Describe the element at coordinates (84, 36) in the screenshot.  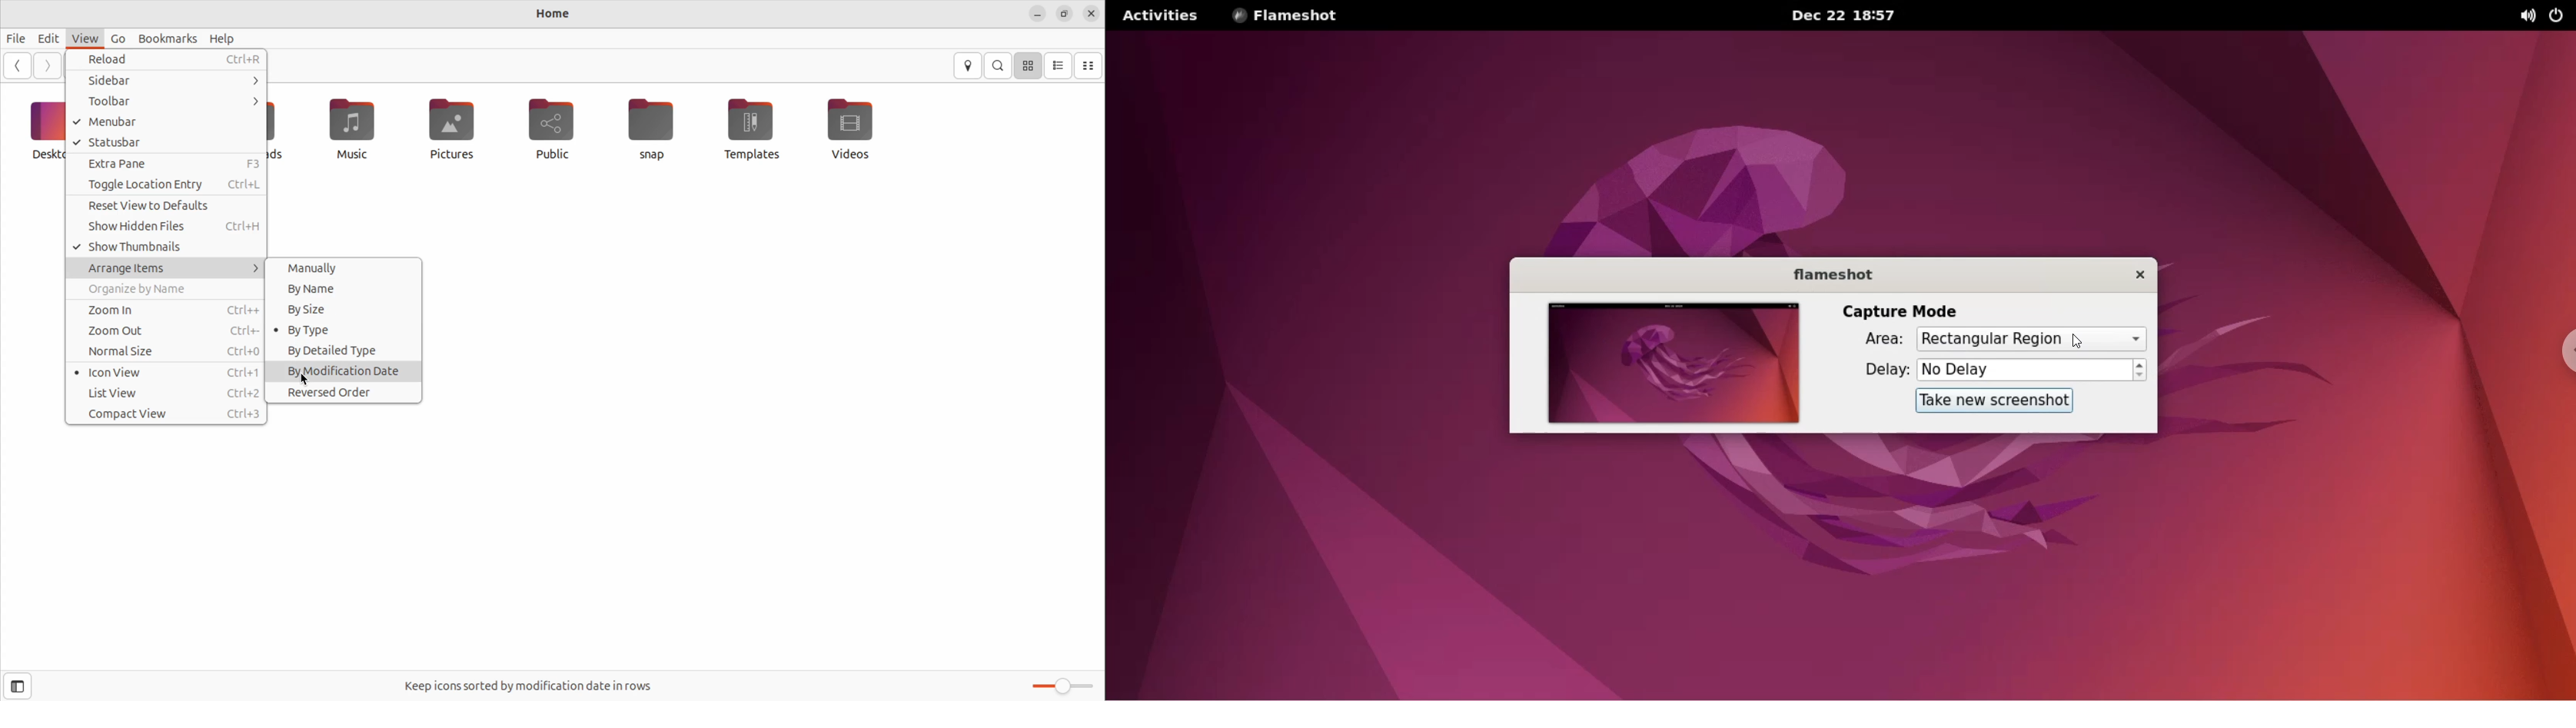
I see `view` at that location.